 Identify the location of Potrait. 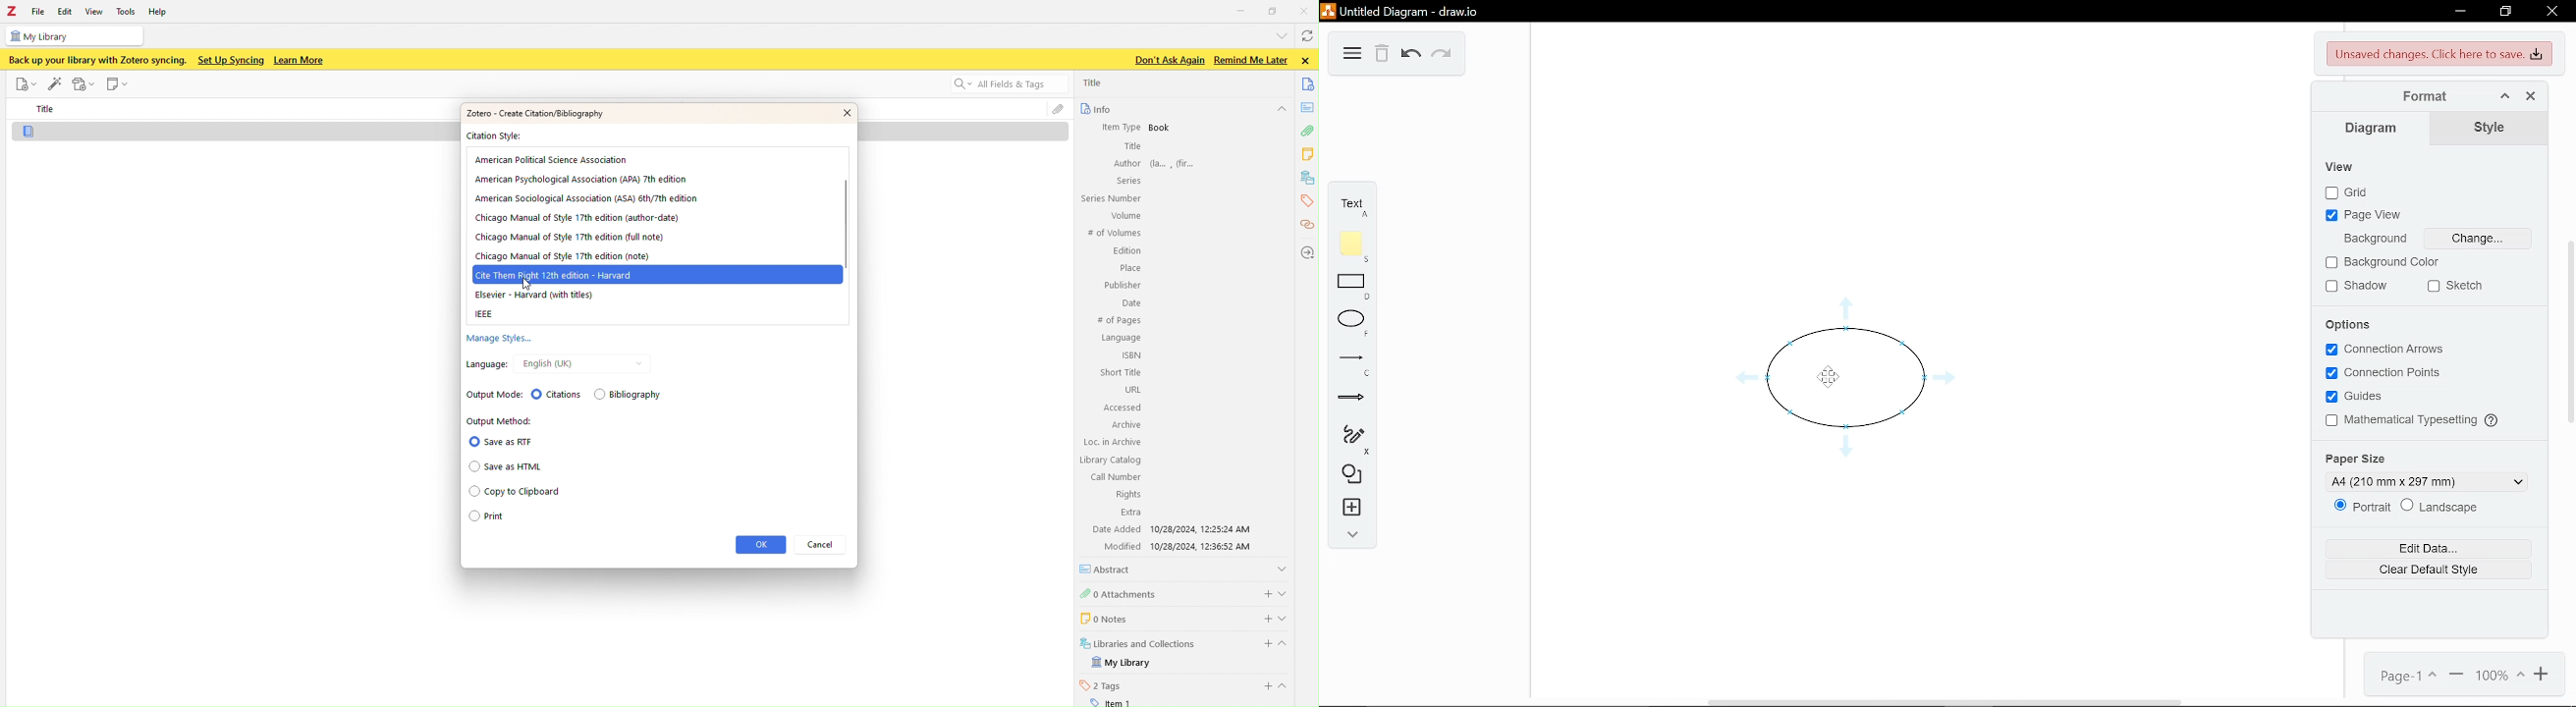
(2357, 508).